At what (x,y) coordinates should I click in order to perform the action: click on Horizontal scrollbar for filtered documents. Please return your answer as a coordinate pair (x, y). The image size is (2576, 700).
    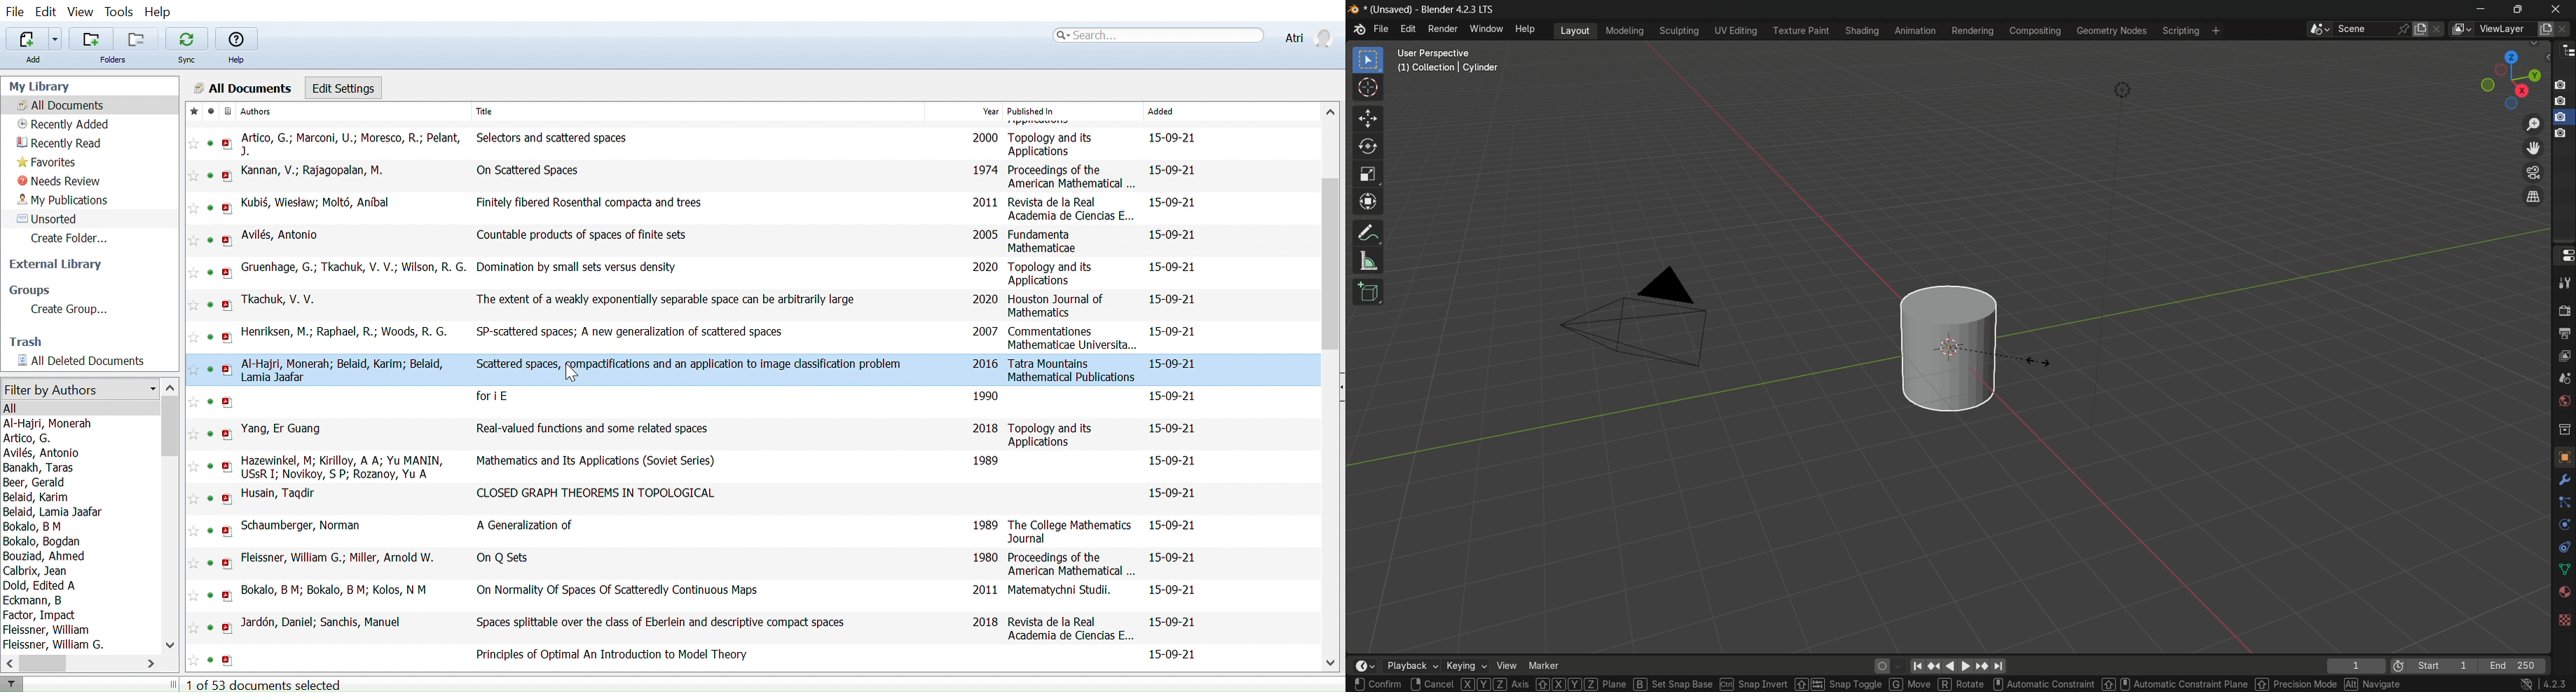
    Looking at the image, I should click on (43, 663).